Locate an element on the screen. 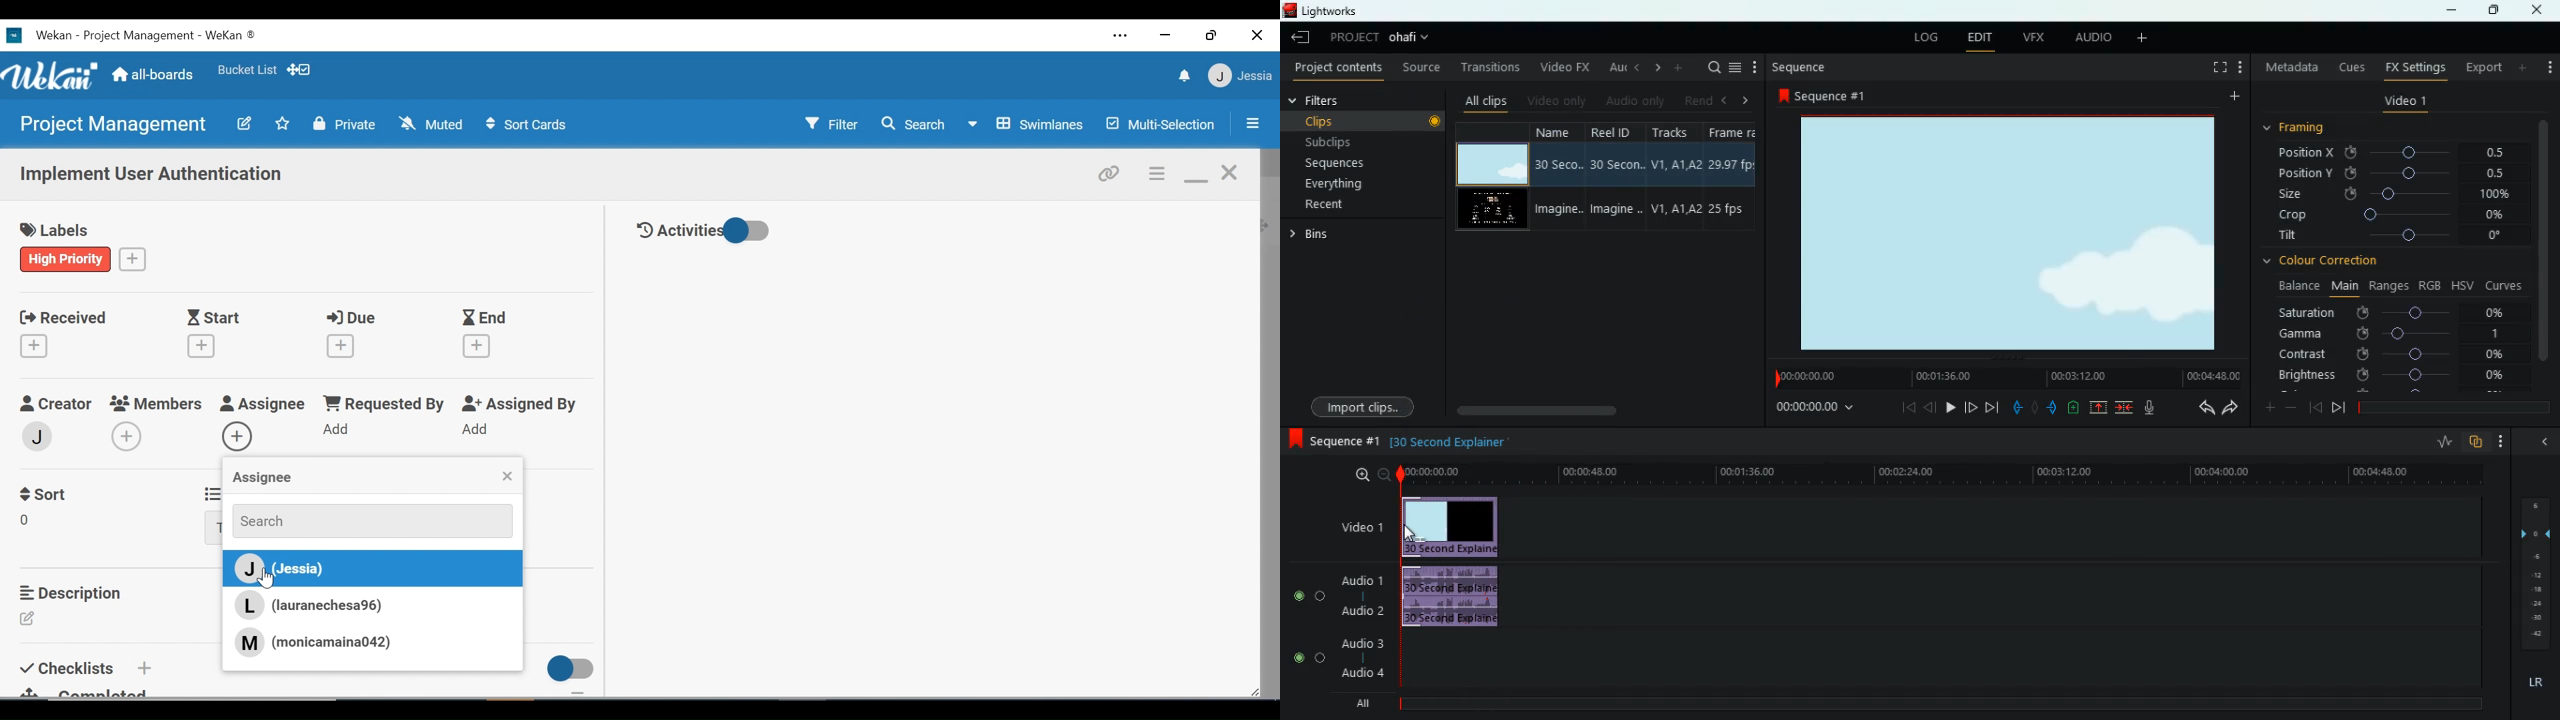 This screenshot has width=2576, height=728. Multi-selection is located at coordinates (1162, 124).